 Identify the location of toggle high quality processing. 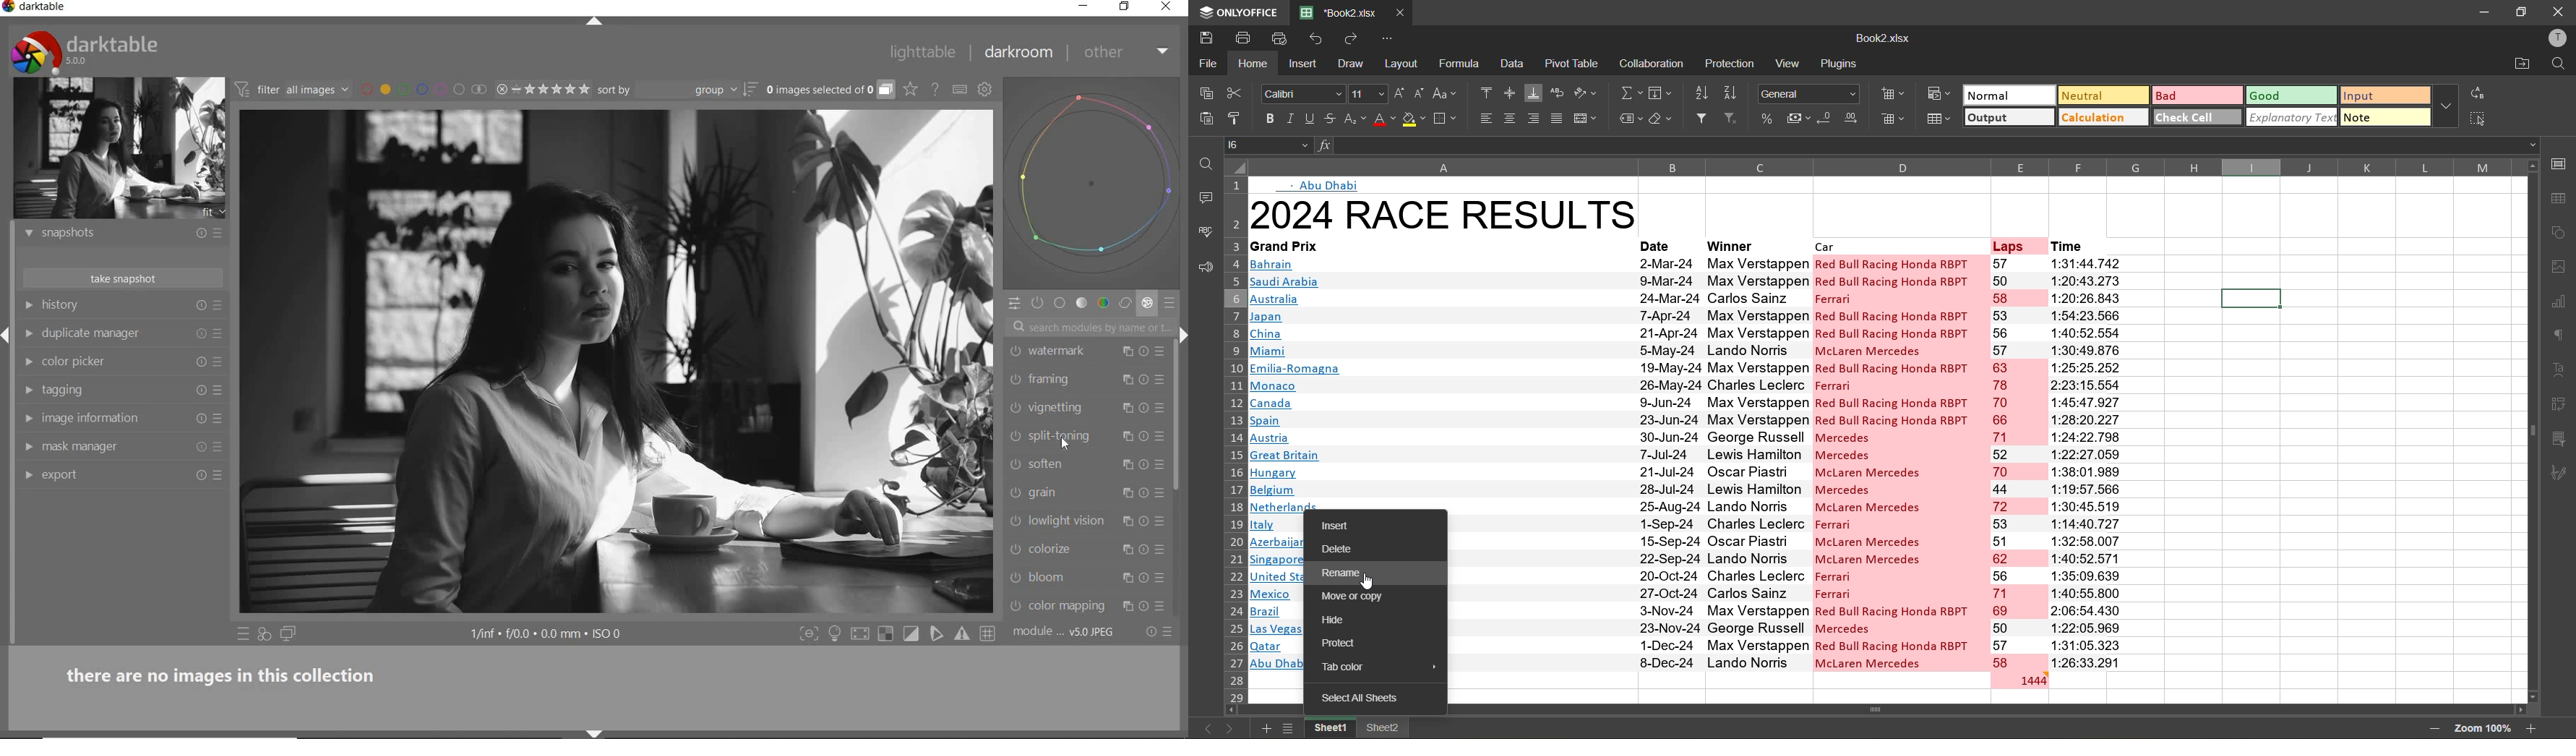
(862, 634).